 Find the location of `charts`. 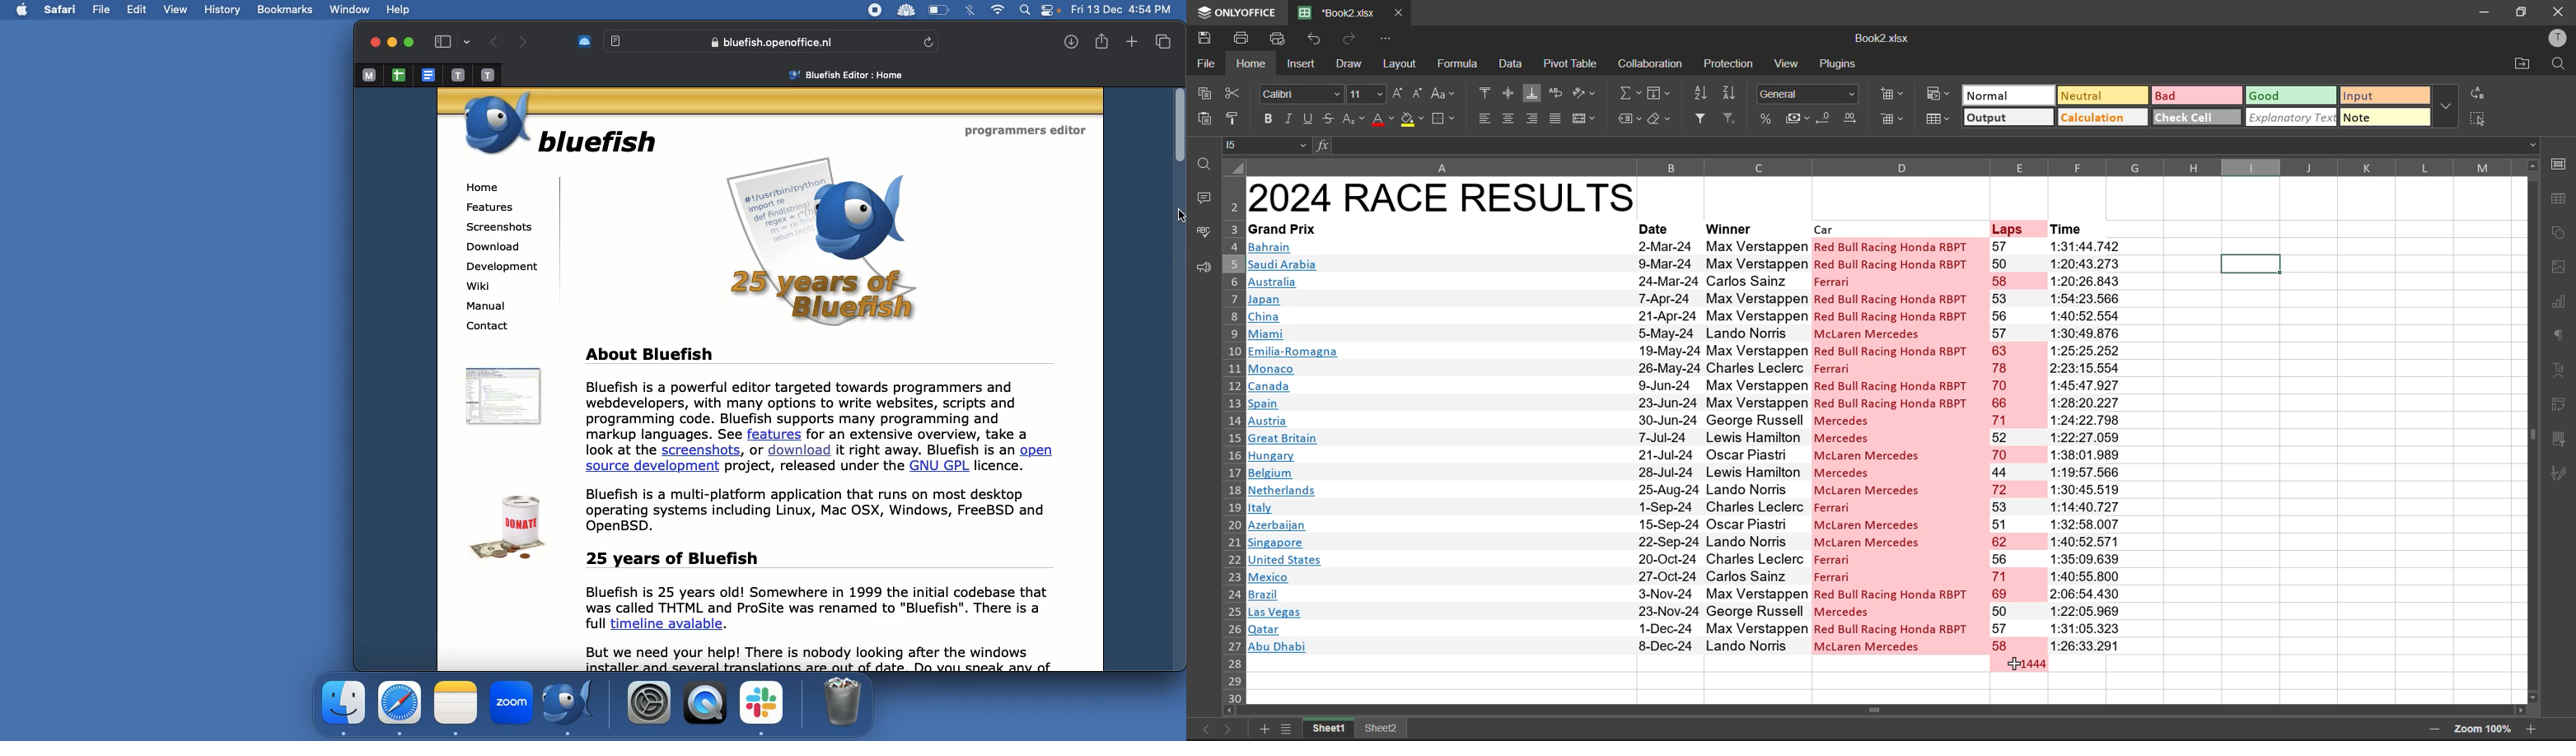

charts is located at coordinates (2558, 300).